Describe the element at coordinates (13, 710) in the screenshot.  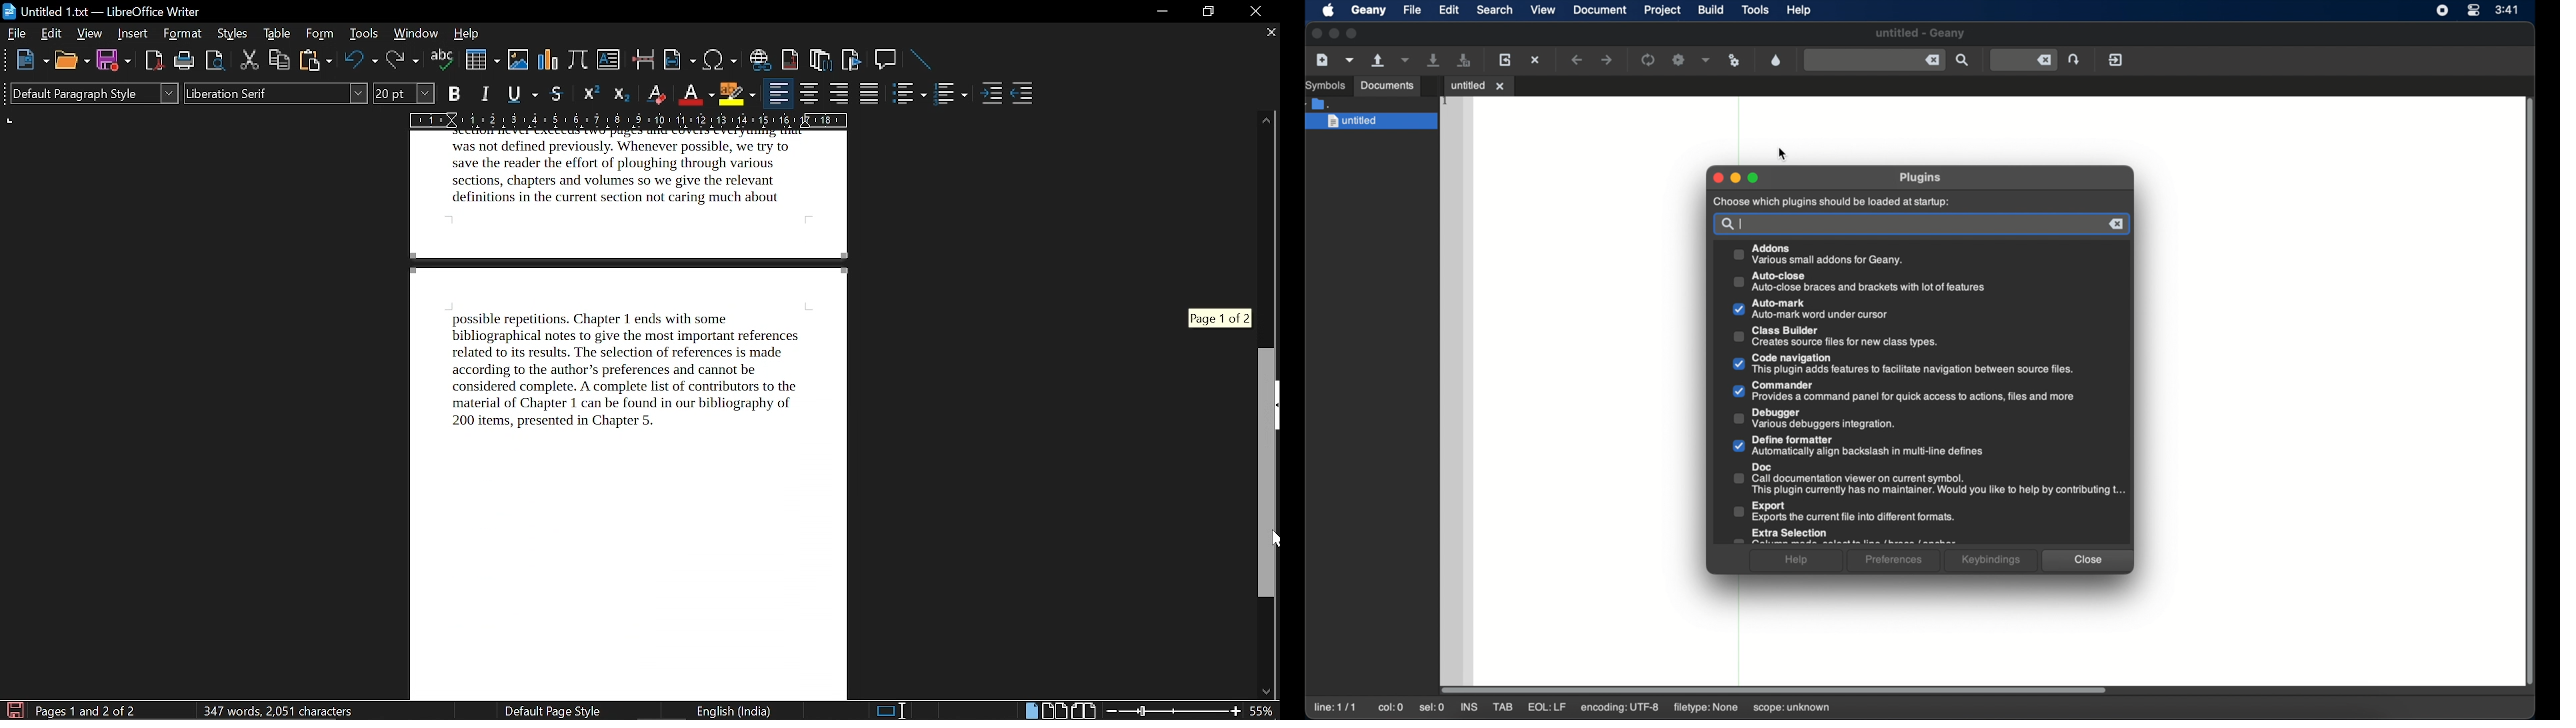
I see `save` at that location.